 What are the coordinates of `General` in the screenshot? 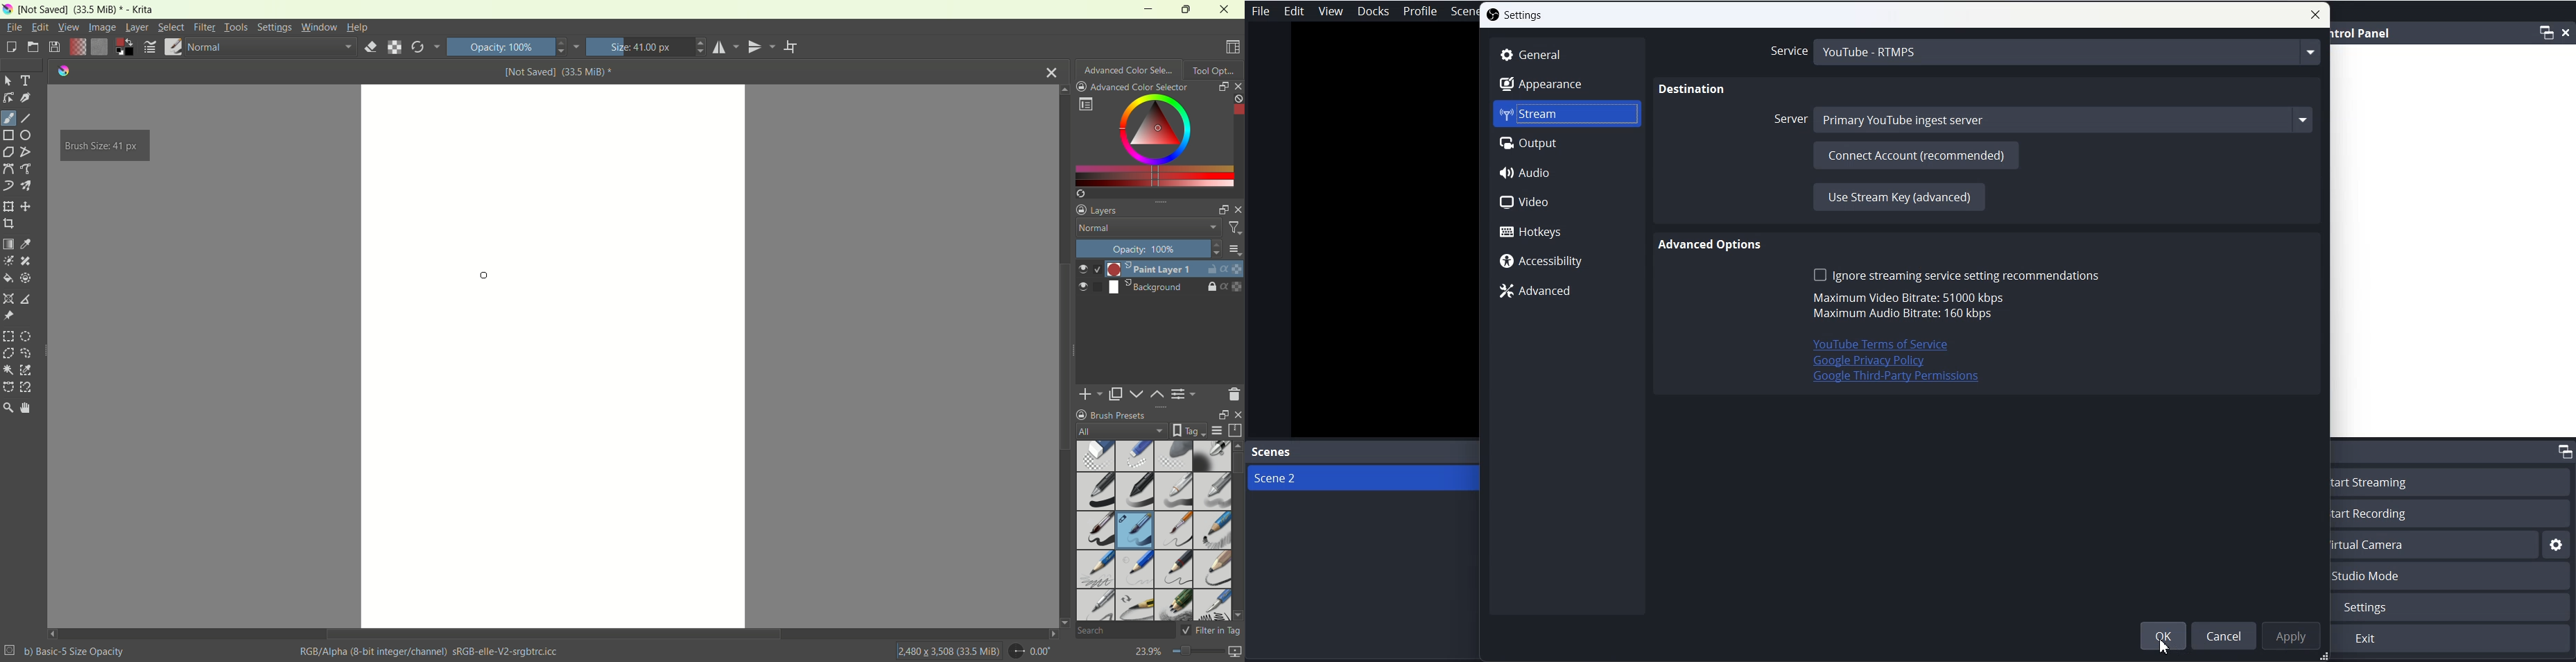 It's located at (1567, 55).